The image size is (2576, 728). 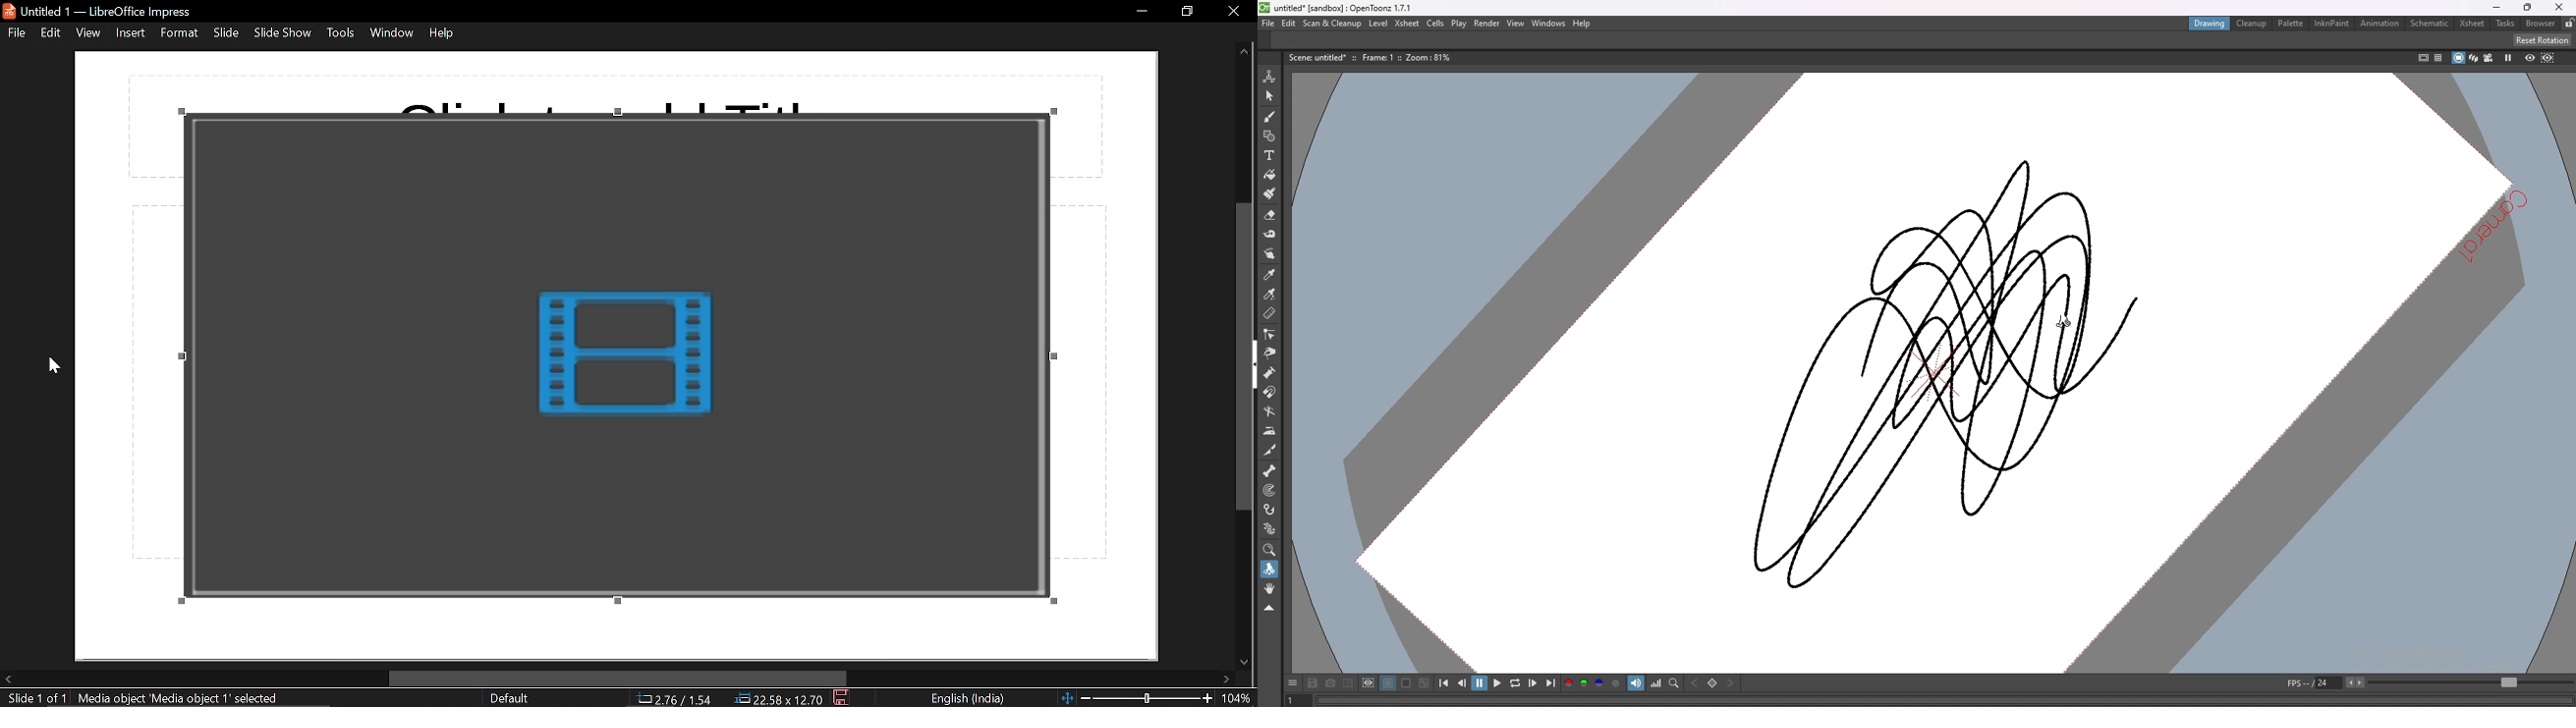 What do you see at coordinates (130, 32) in the screenshot?
I see `insert` at bounding box center [130, 32].